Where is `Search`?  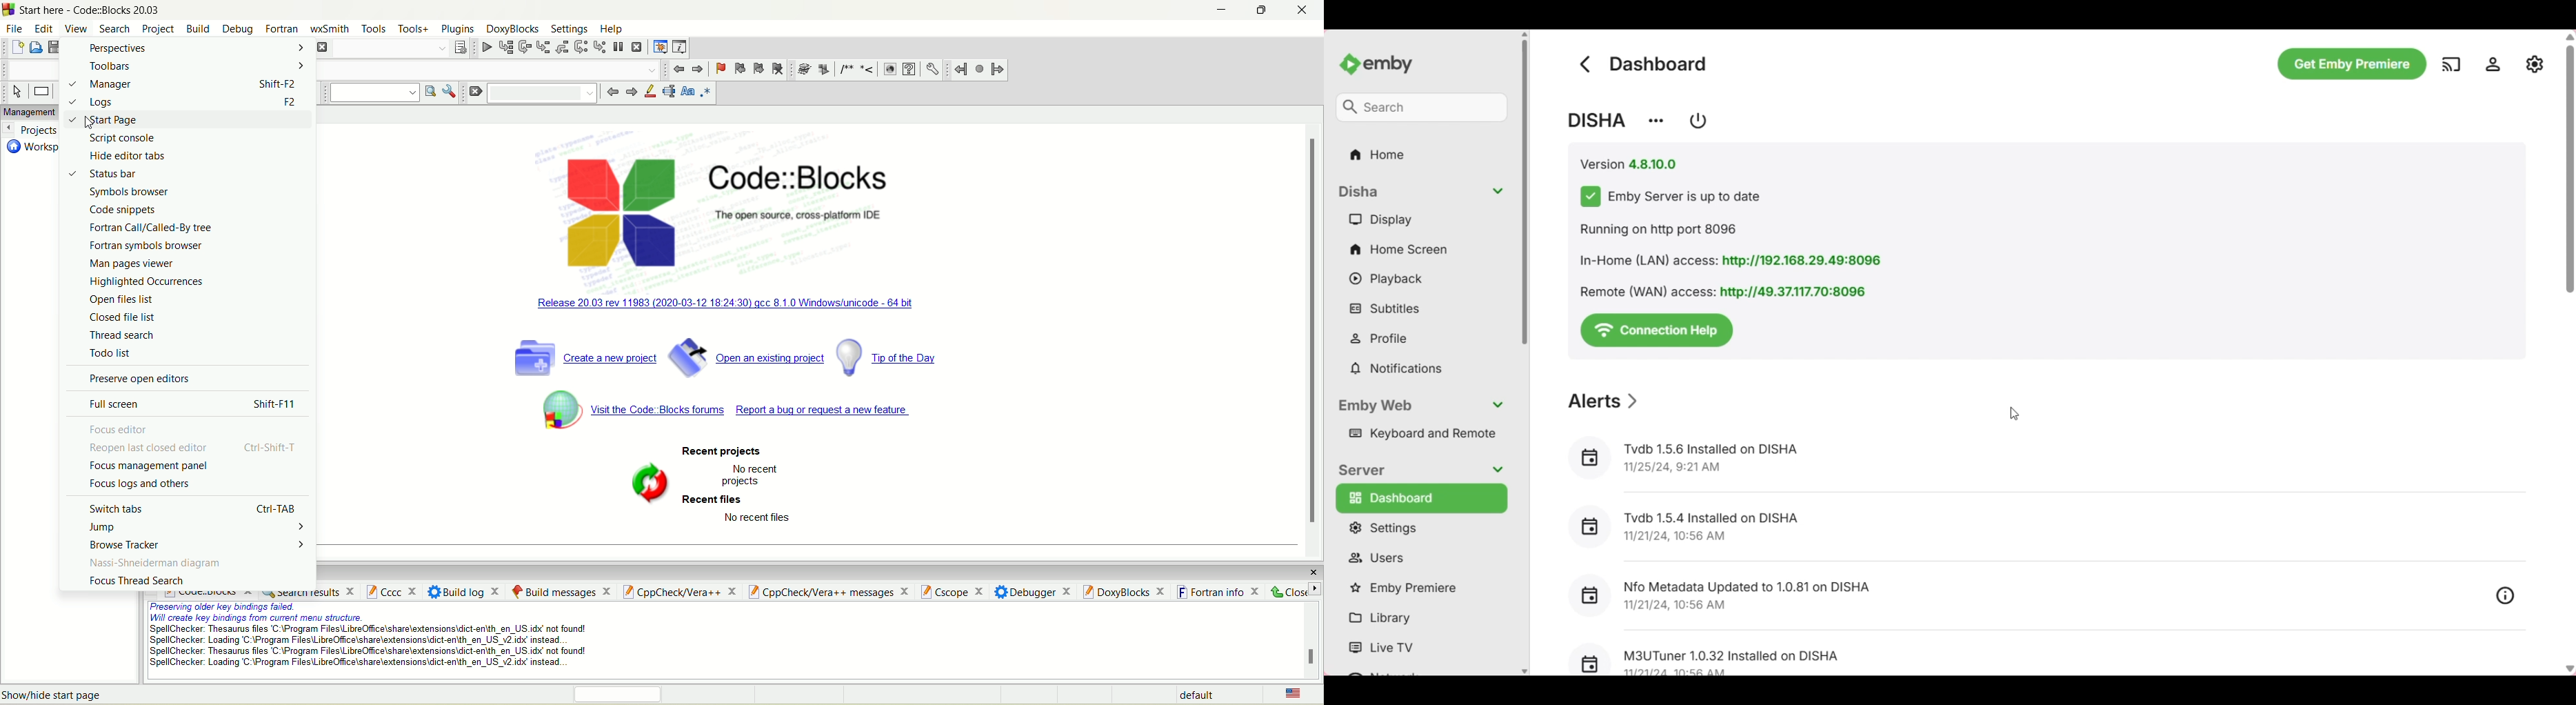 Search is located at coordinates (386, 48).